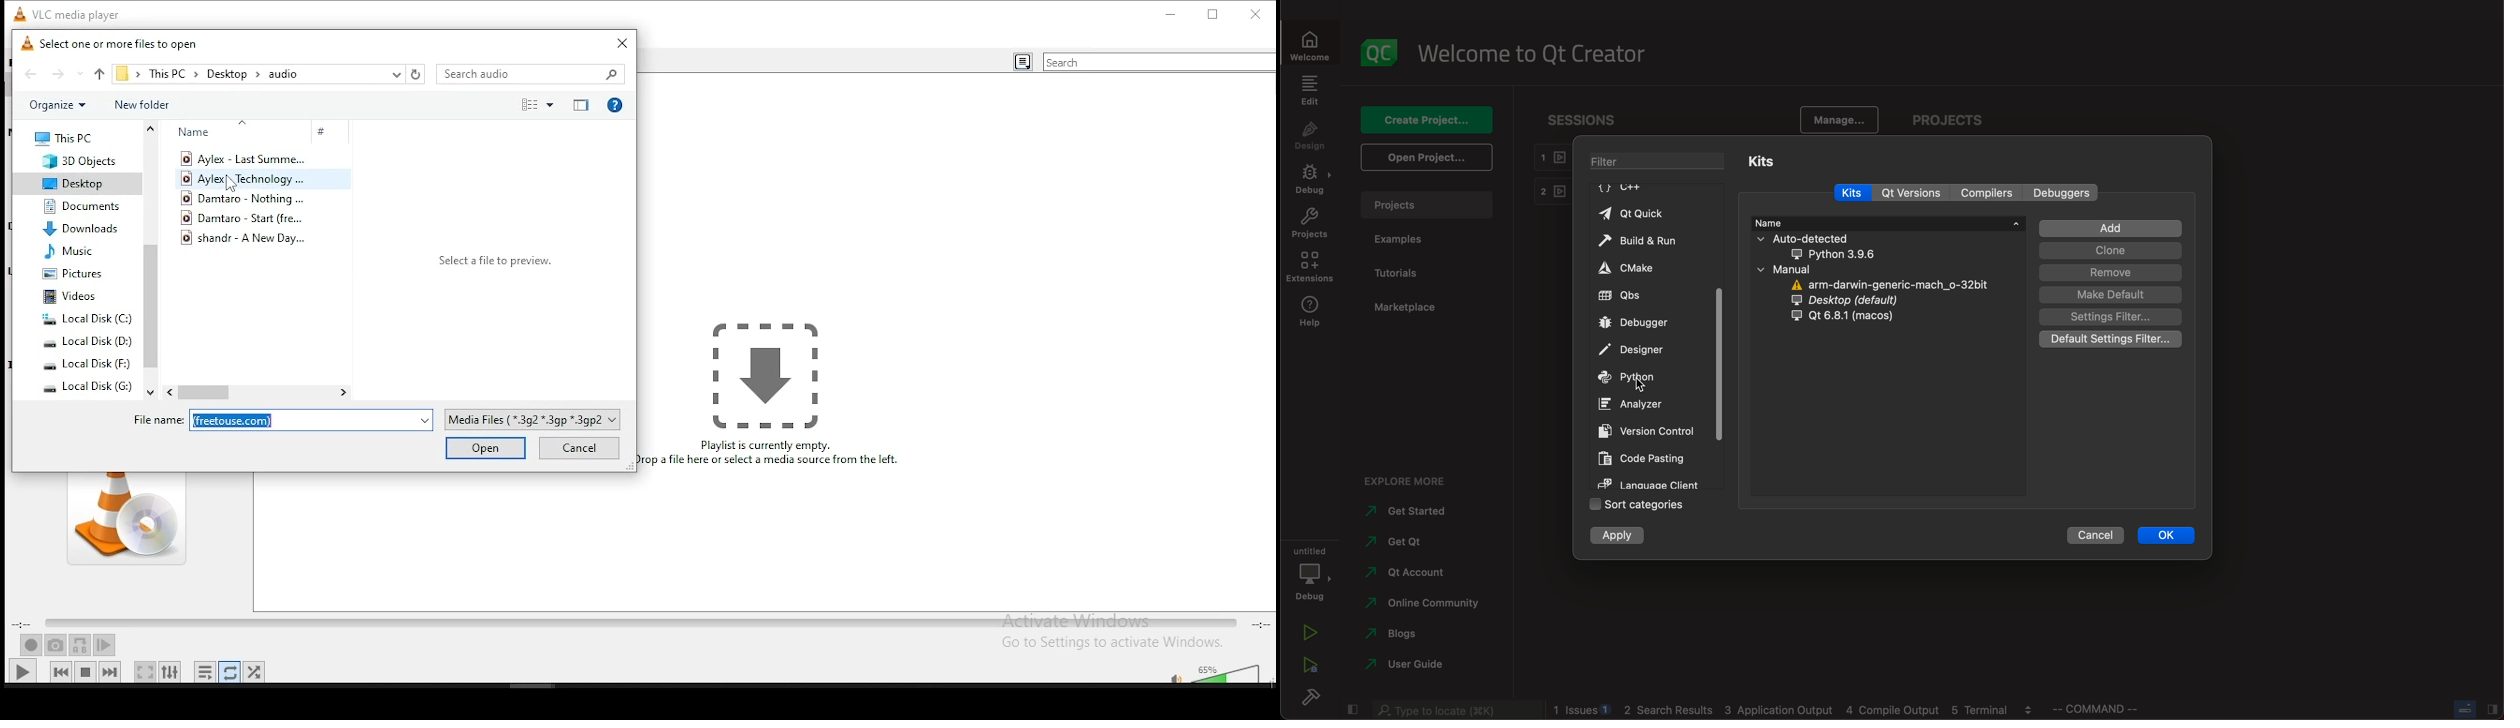 Image resolution: width=2520 pixels, height=728 pixels. I want to click on minimize, so click(1172, 13).